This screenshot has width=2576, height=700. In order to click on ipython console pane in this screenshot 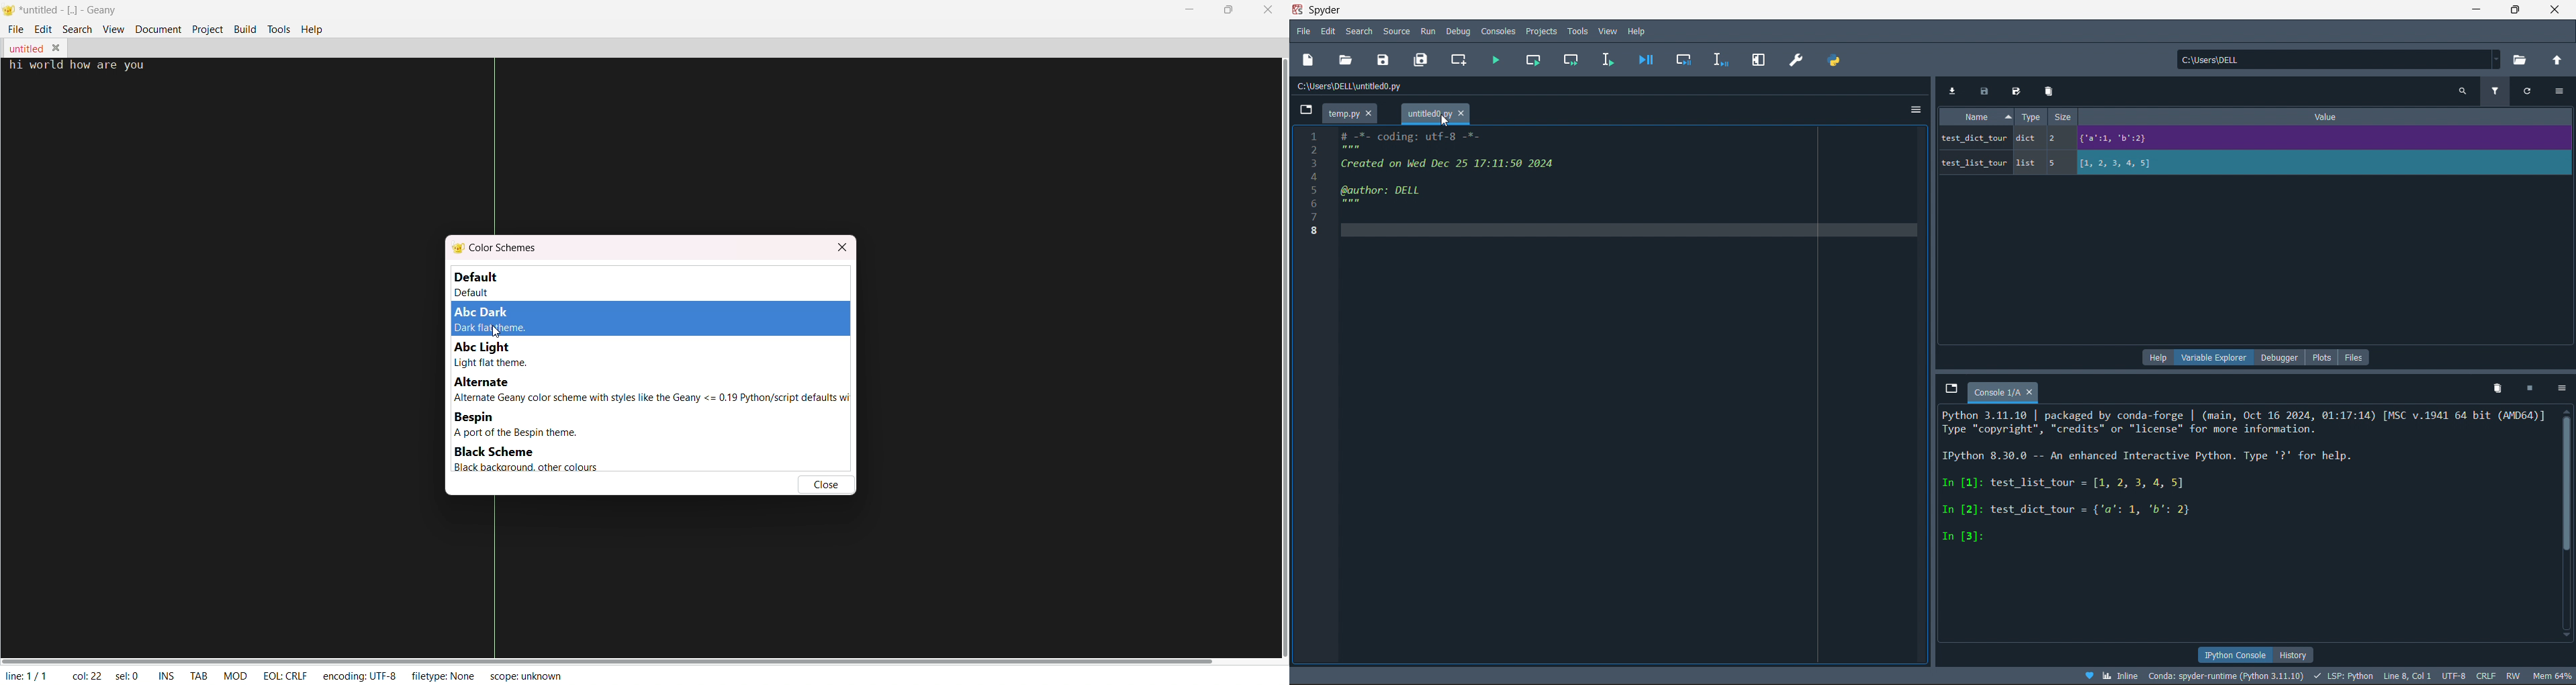, I will do `click(2230, 653)`.